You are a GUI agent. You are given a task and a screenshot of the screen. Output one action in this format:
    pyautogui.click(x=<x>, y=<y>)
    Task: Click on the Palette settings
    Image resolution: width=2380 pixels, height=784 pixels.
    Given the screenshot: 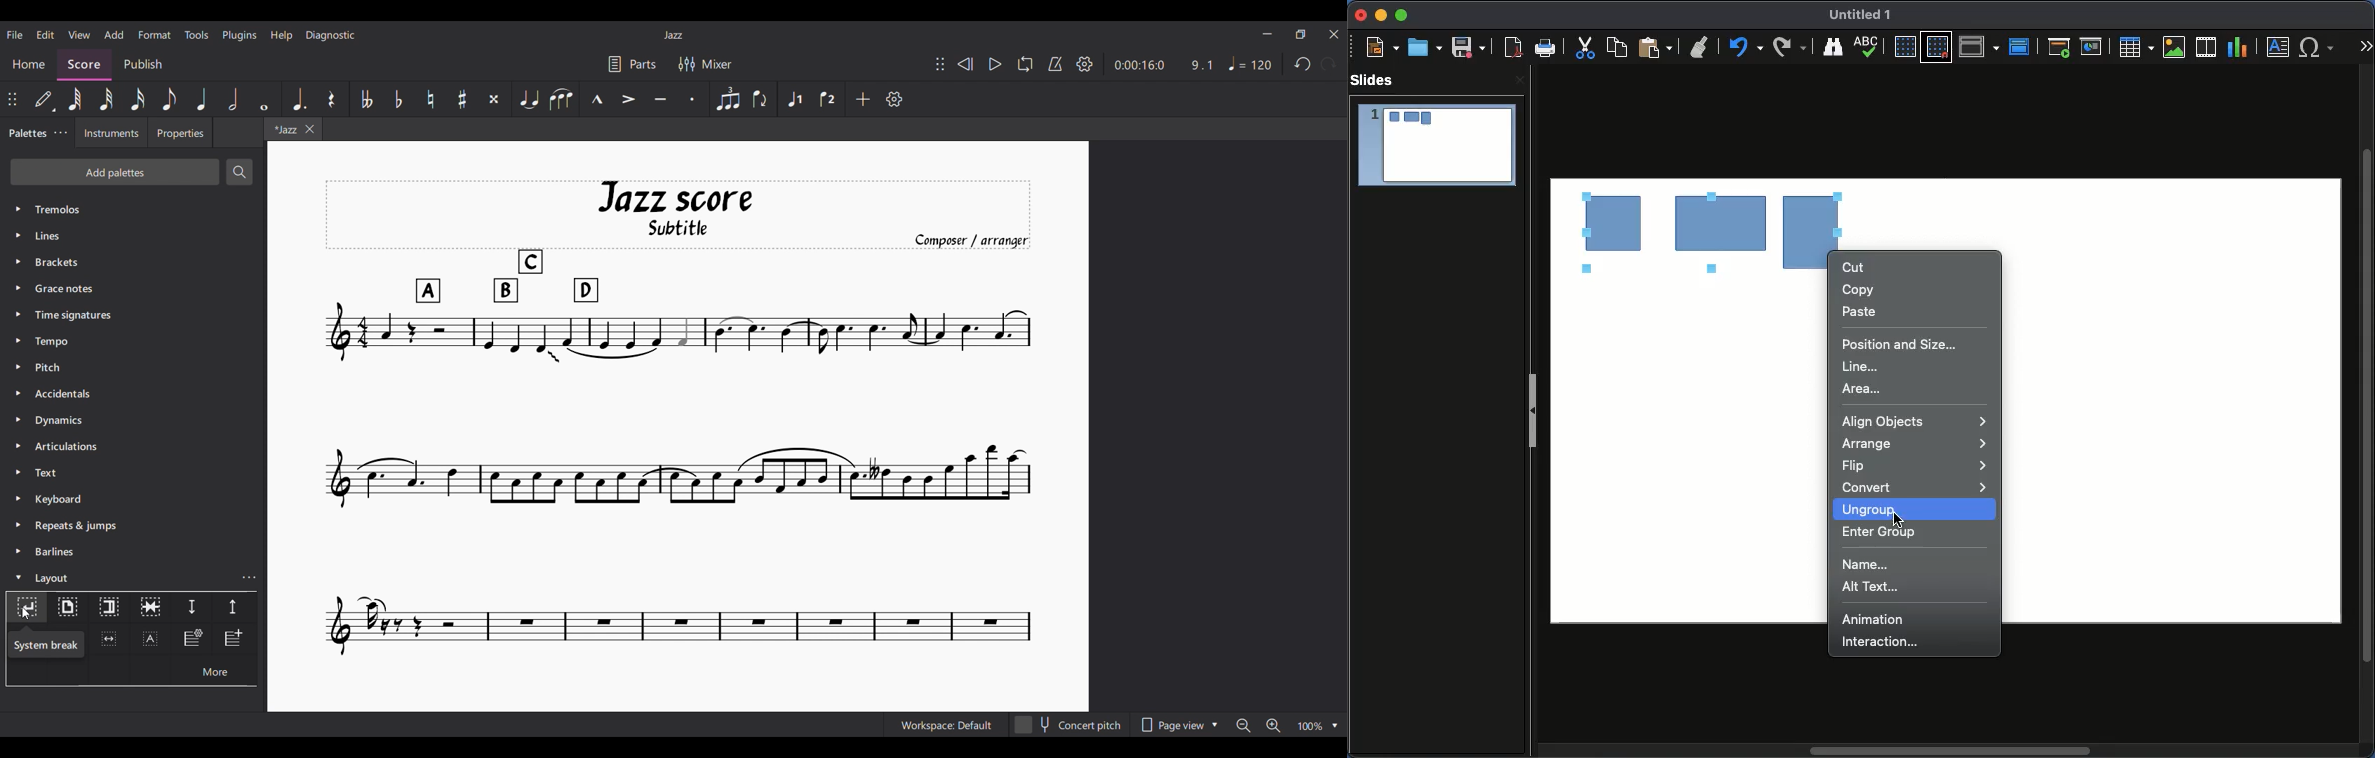 What is the action you would take?
    pyautogui.click(x=60, y=132)
    